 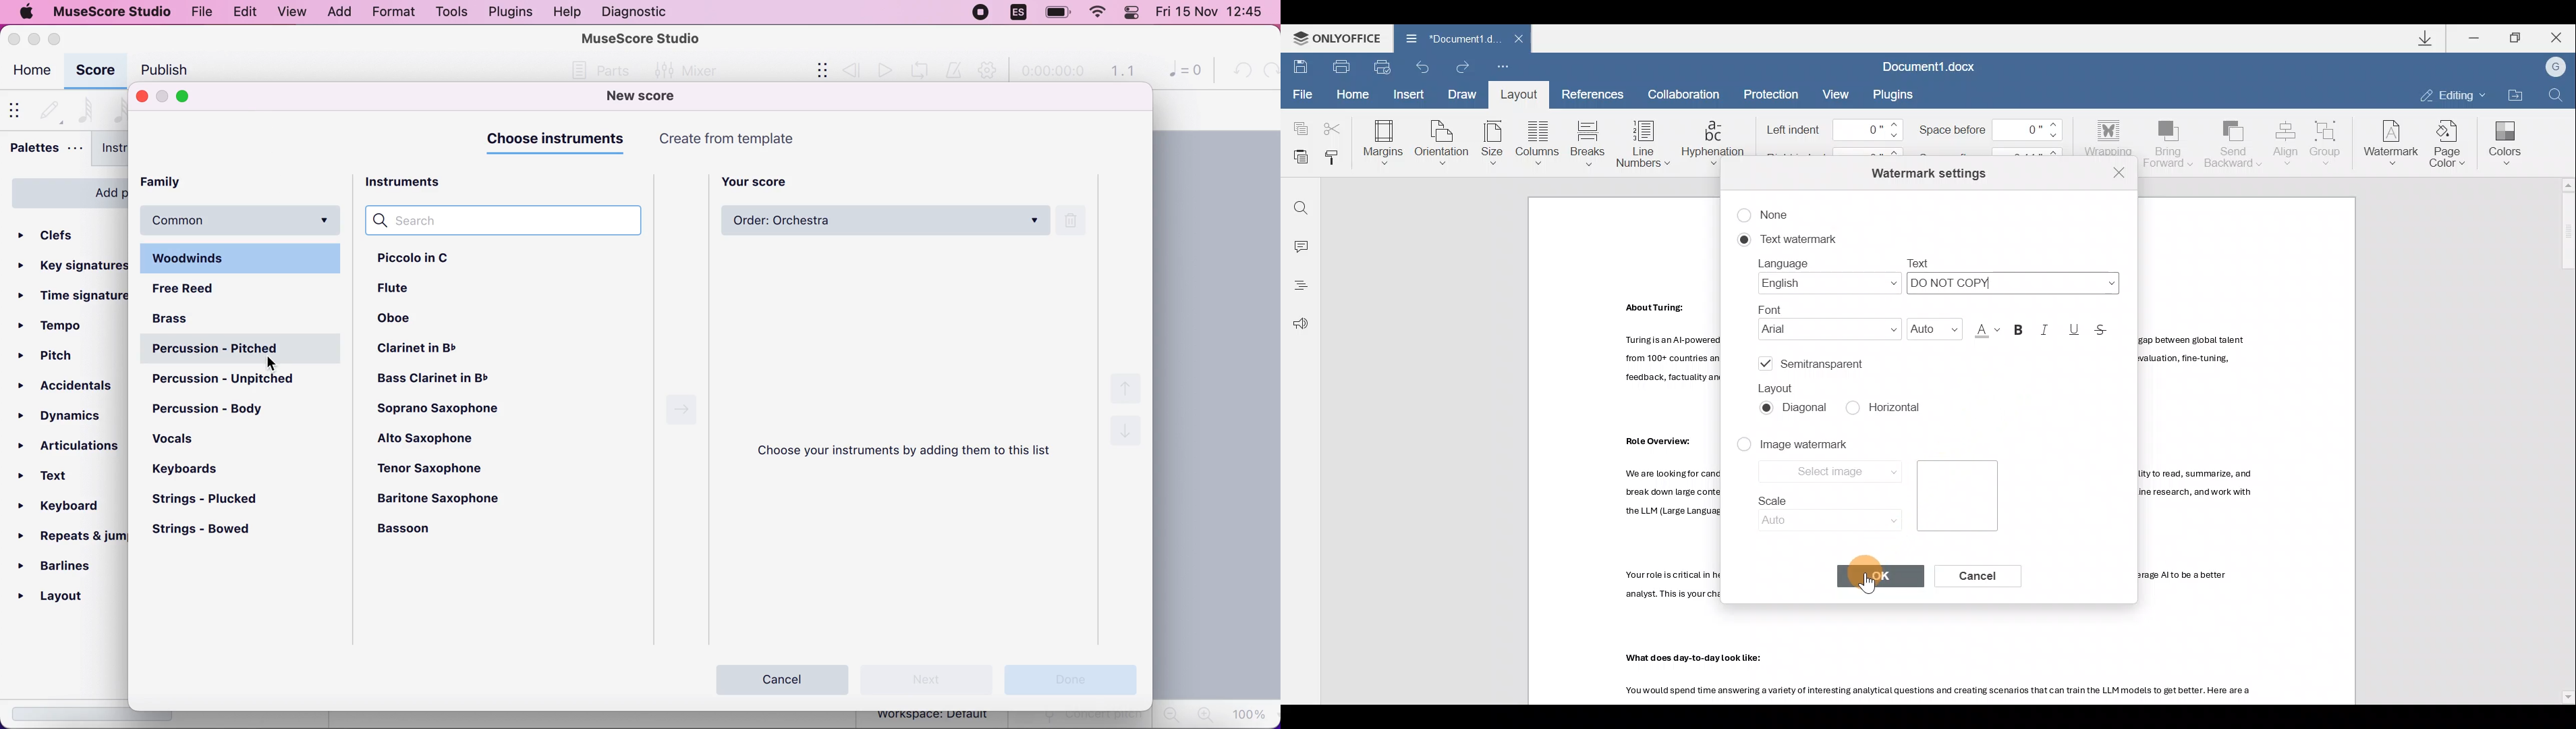 I want to click on brass, so click(x=185, y=317).